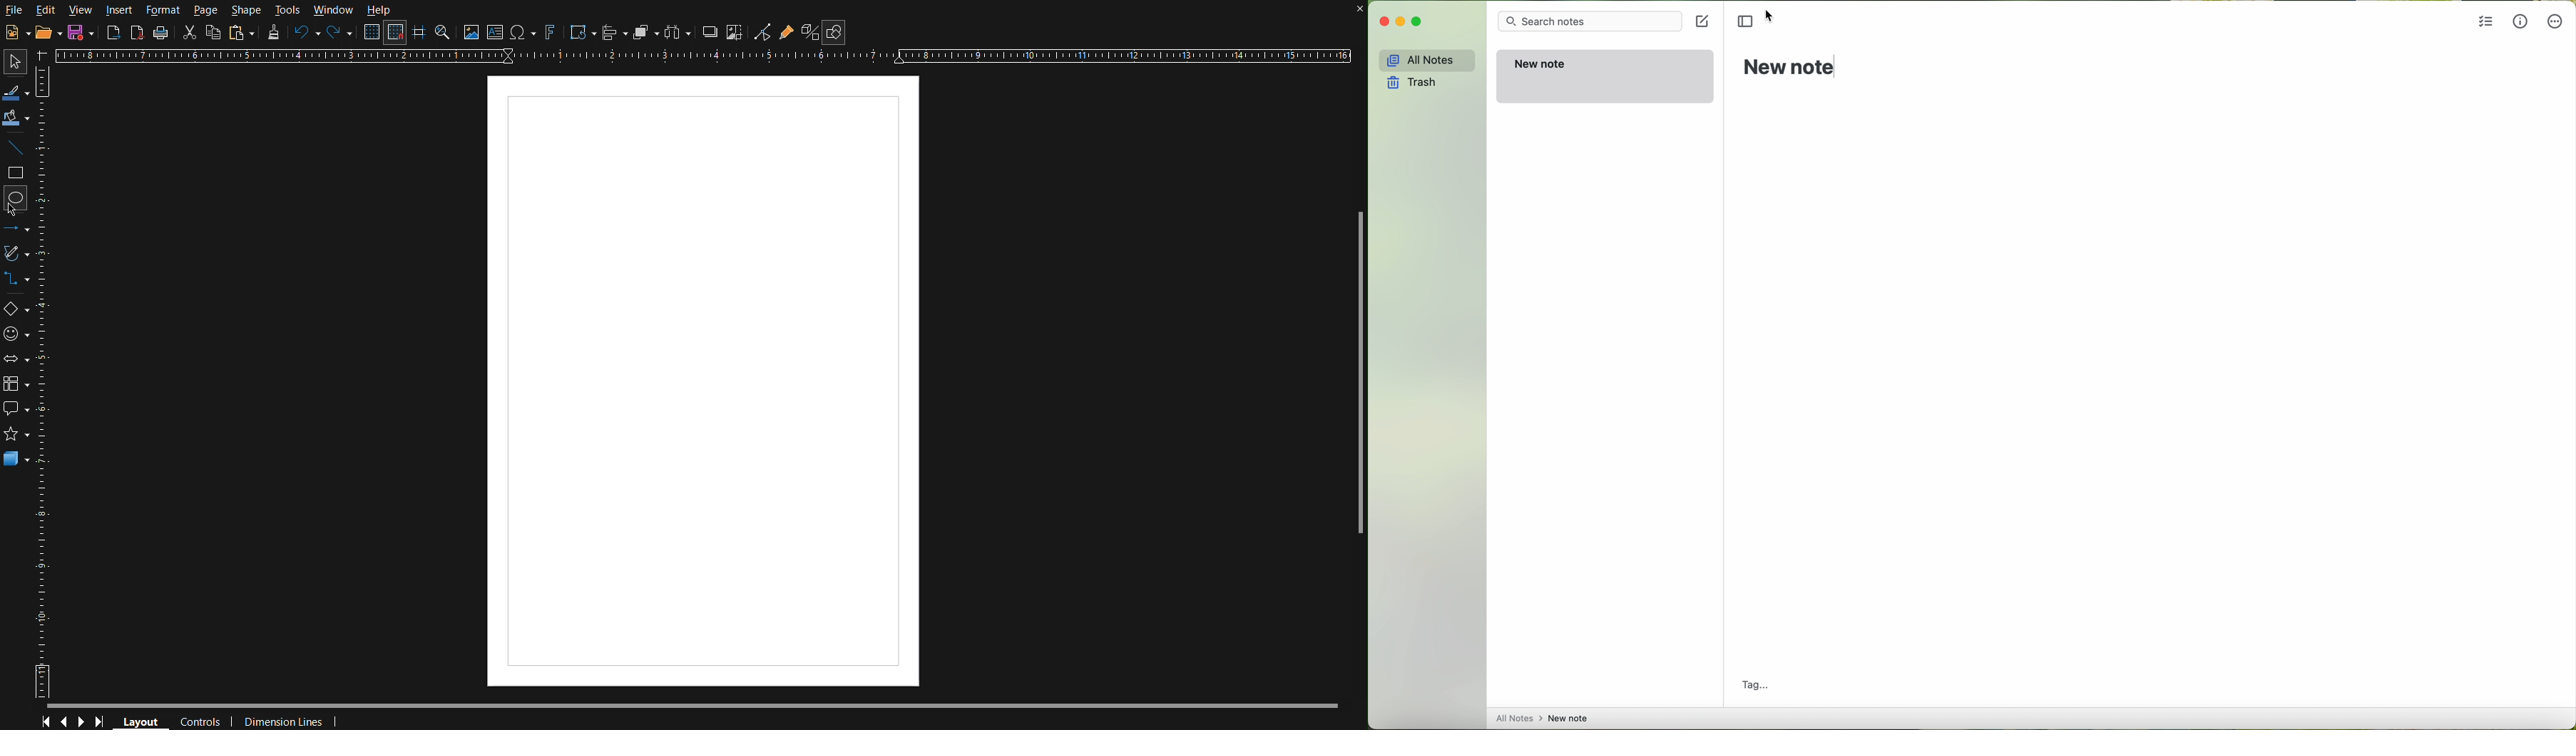 The height and width of the screenshot is (756, 2576). What do you see at coordinates (47, 384) in the screenshot?
I see `Vertical Ruler` at bounding box center [47, 384].